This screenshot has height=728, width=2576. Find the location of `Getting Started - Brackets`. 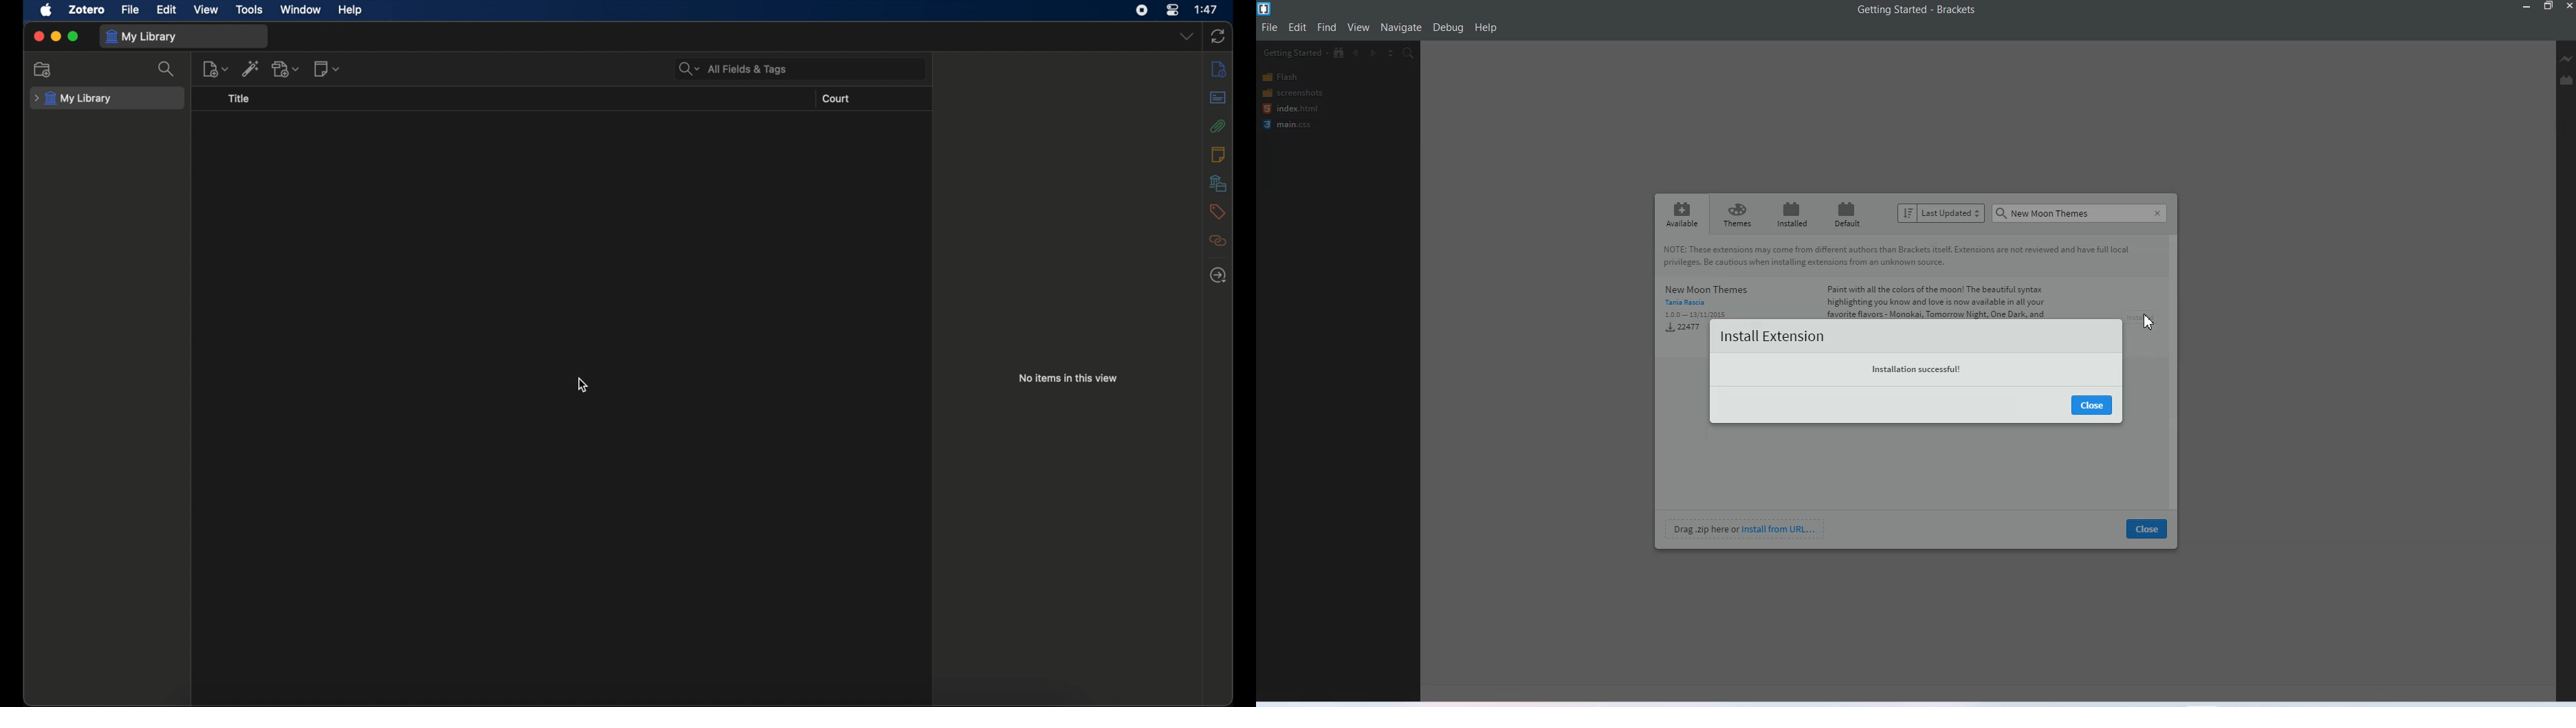

Getting Started - Brackets is located at coordinates (1920, 10).